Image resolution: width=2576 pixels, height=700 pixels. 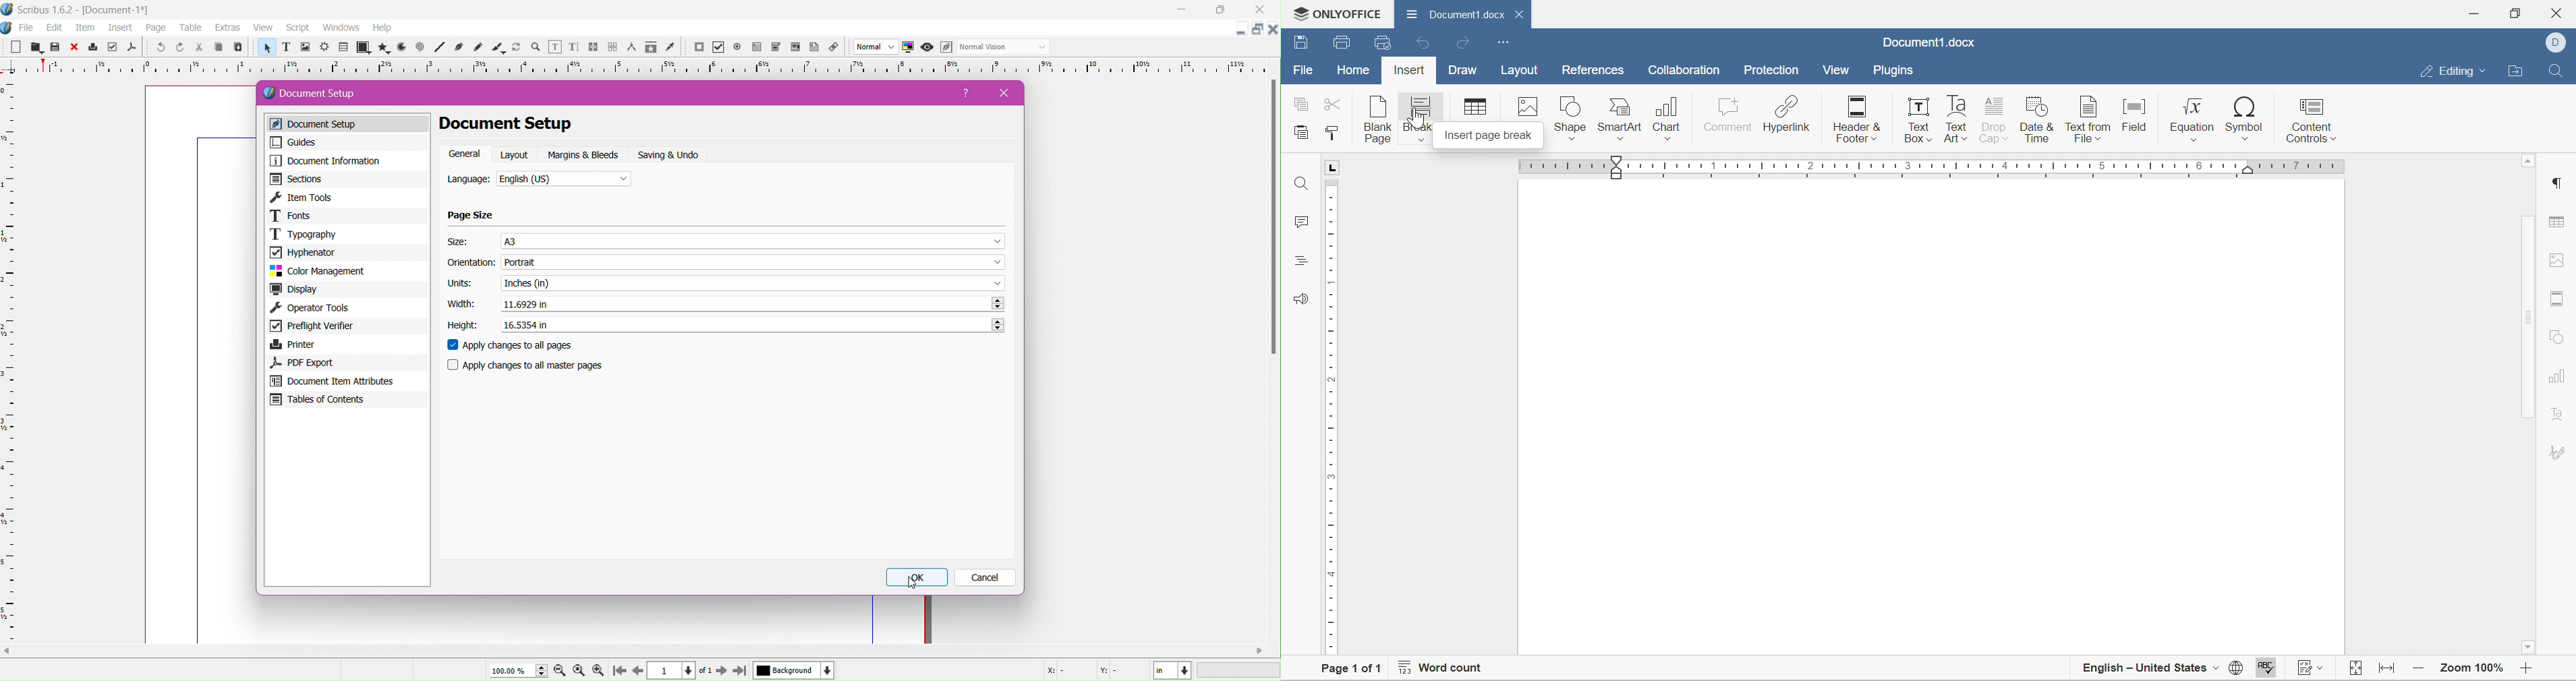 I want to click on app name, so click(x=46, y=11).